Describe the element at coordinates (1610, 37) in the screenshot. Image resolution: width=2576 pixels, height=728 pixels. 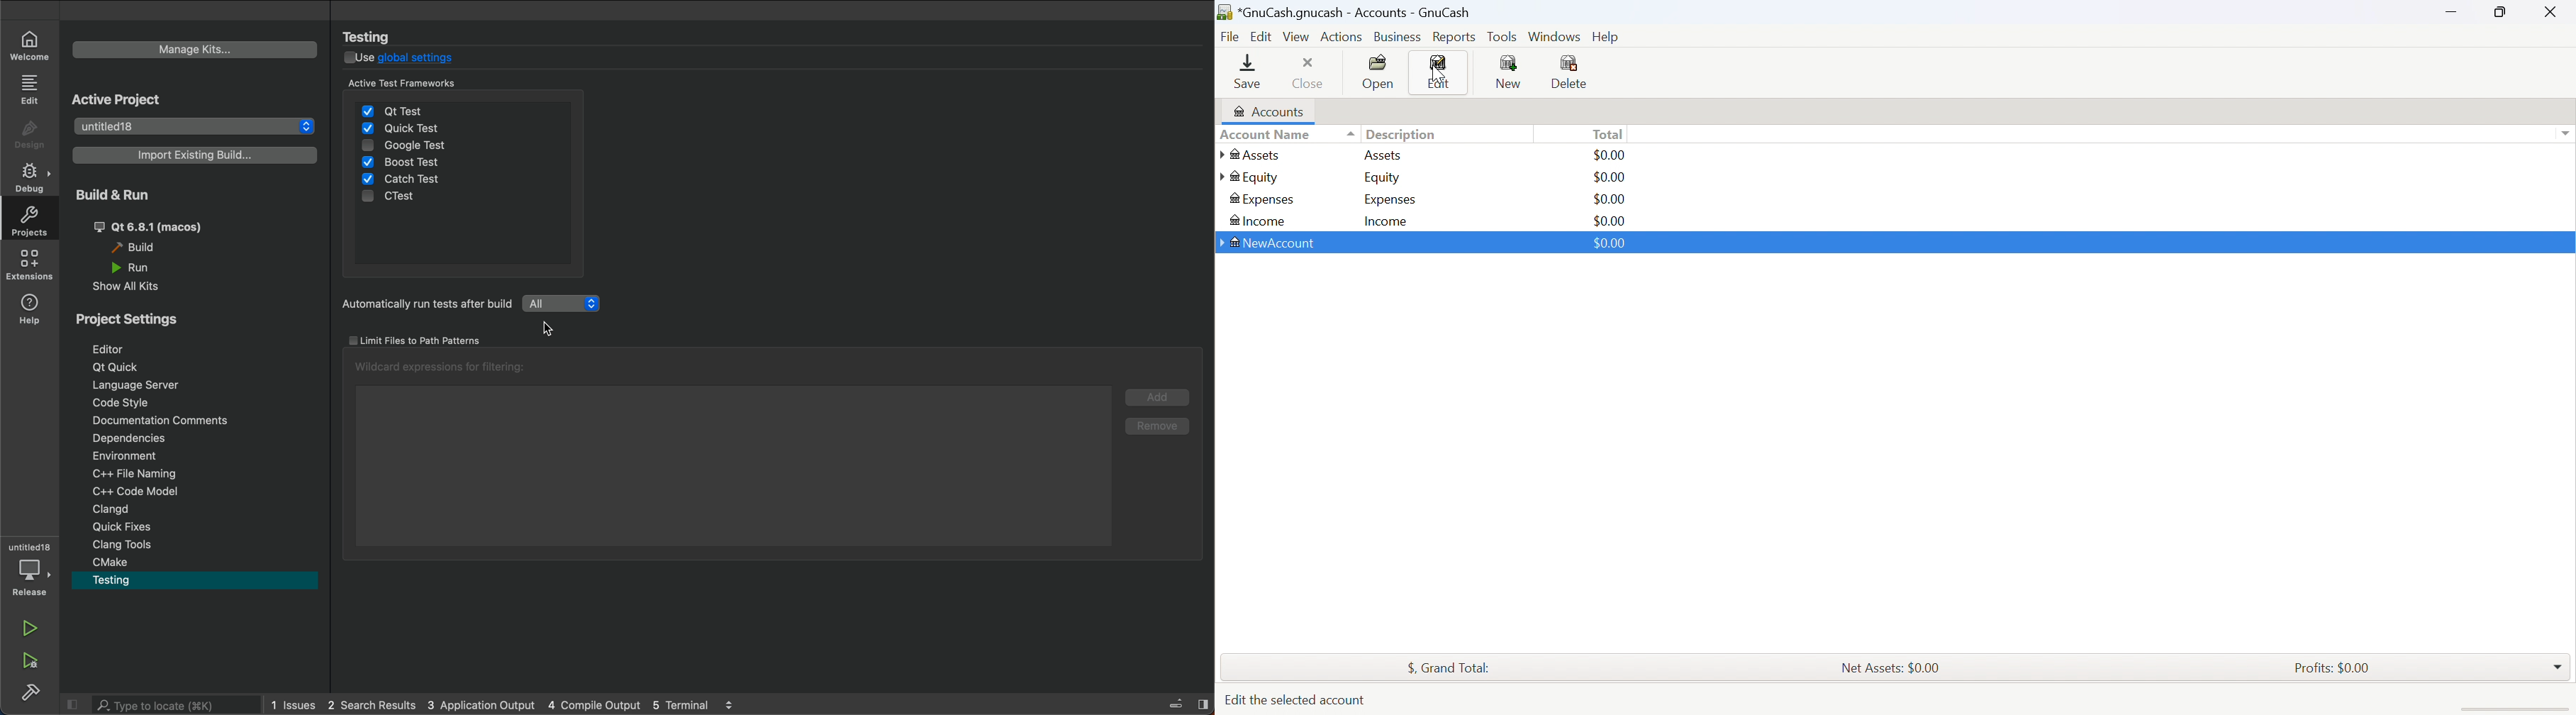
I see `Help` at that location.